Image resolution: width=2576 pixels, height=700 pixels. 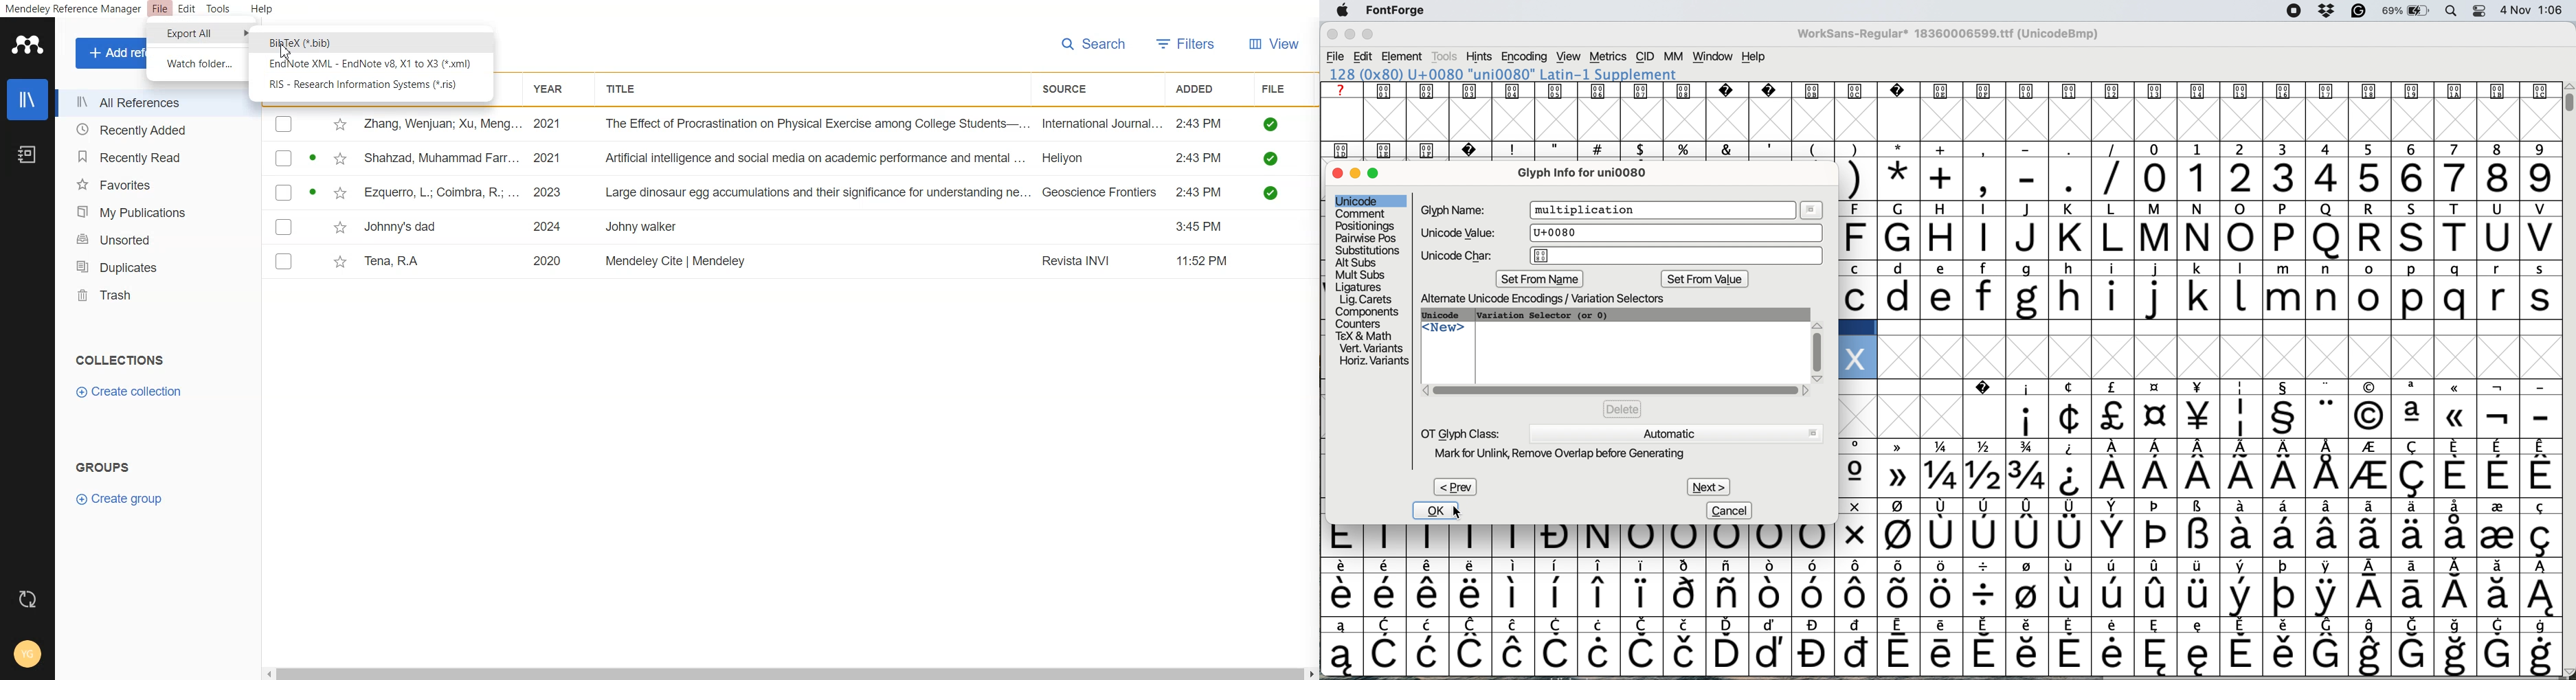 I want to click on lower case letters a to s, so click(x=2198, y=297).